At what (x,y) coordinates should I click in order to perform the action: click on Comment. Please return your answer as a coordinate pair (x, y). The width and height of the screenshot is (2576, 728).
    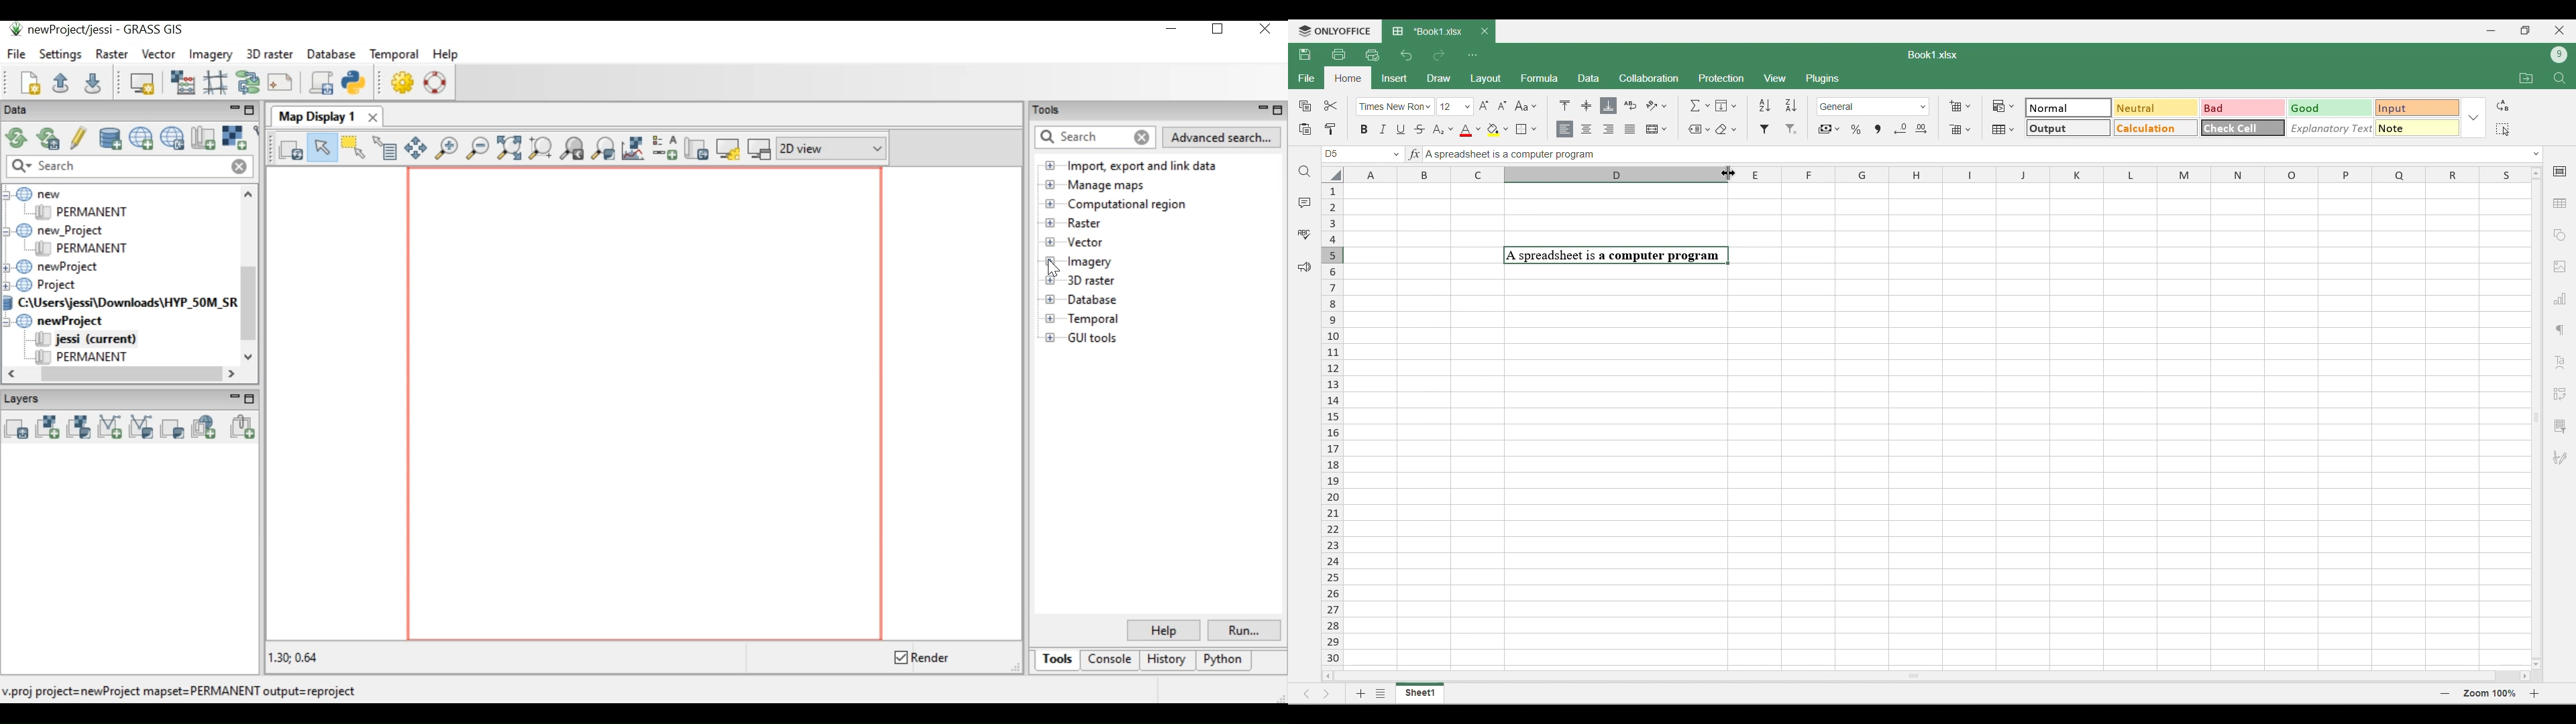
    Looking at the image, I should click on (1305, 202).